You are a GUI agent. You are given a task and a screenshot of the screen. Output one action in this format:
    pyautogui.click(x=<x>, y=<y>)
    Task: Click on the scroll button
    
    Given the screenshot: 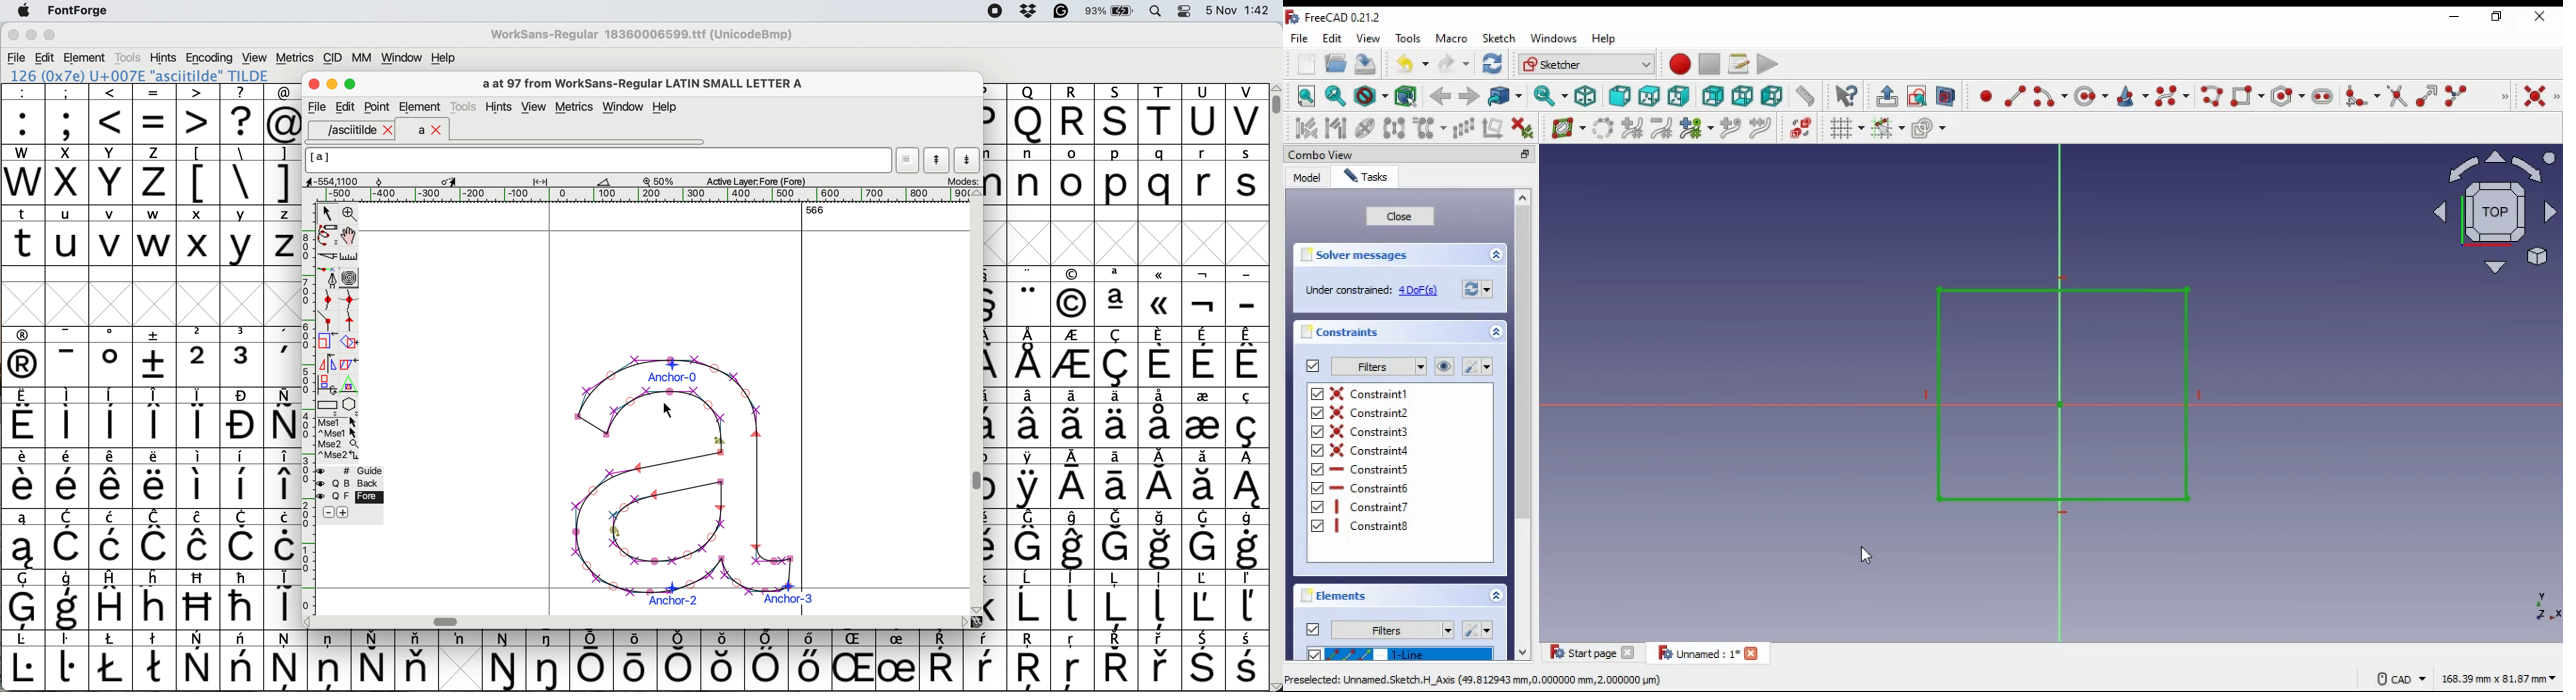 What is the action you would take?
    pyautogui.click(x=308, y=621)
    